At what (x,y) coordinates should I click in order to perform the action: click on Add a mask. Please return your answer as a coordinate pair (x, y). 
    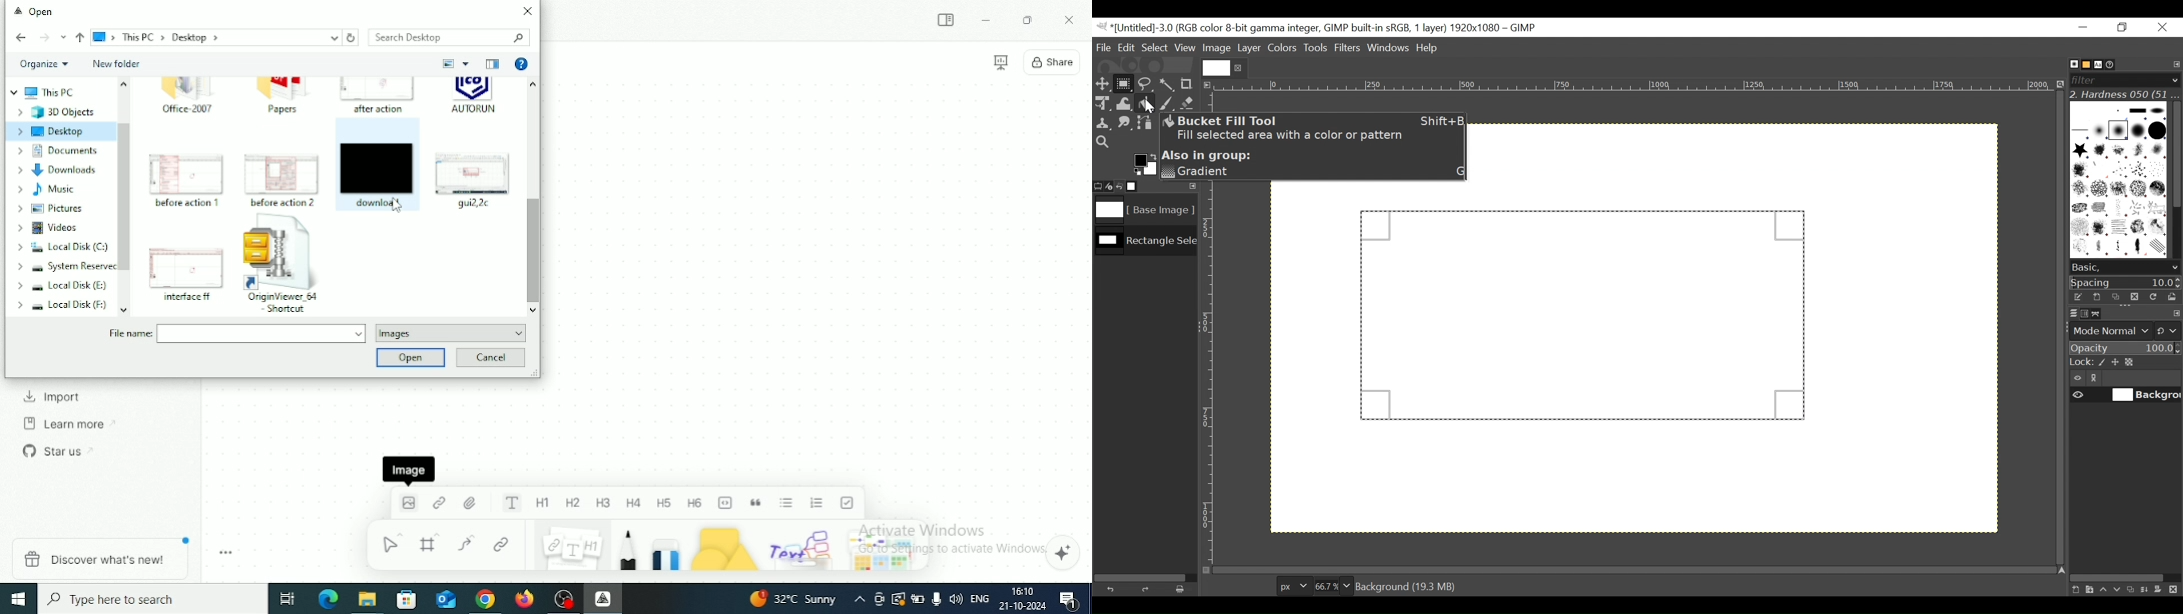
    Looking at the image, I should click on (2162, 591).